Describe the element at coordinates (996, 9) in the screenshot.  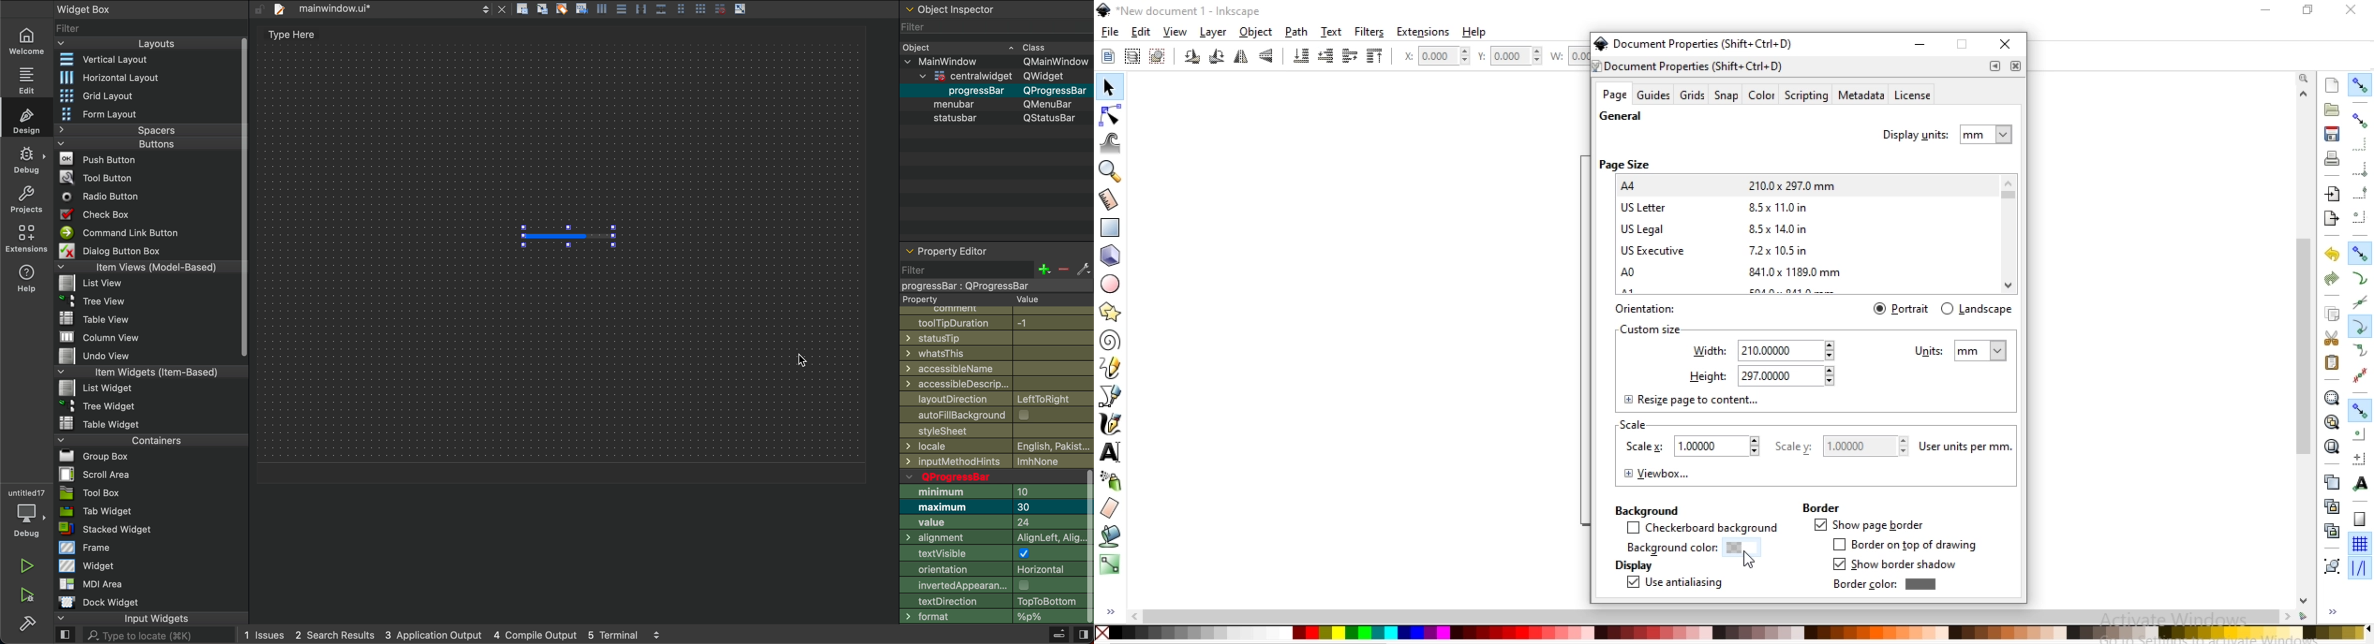
I see `object inspector` at that location.